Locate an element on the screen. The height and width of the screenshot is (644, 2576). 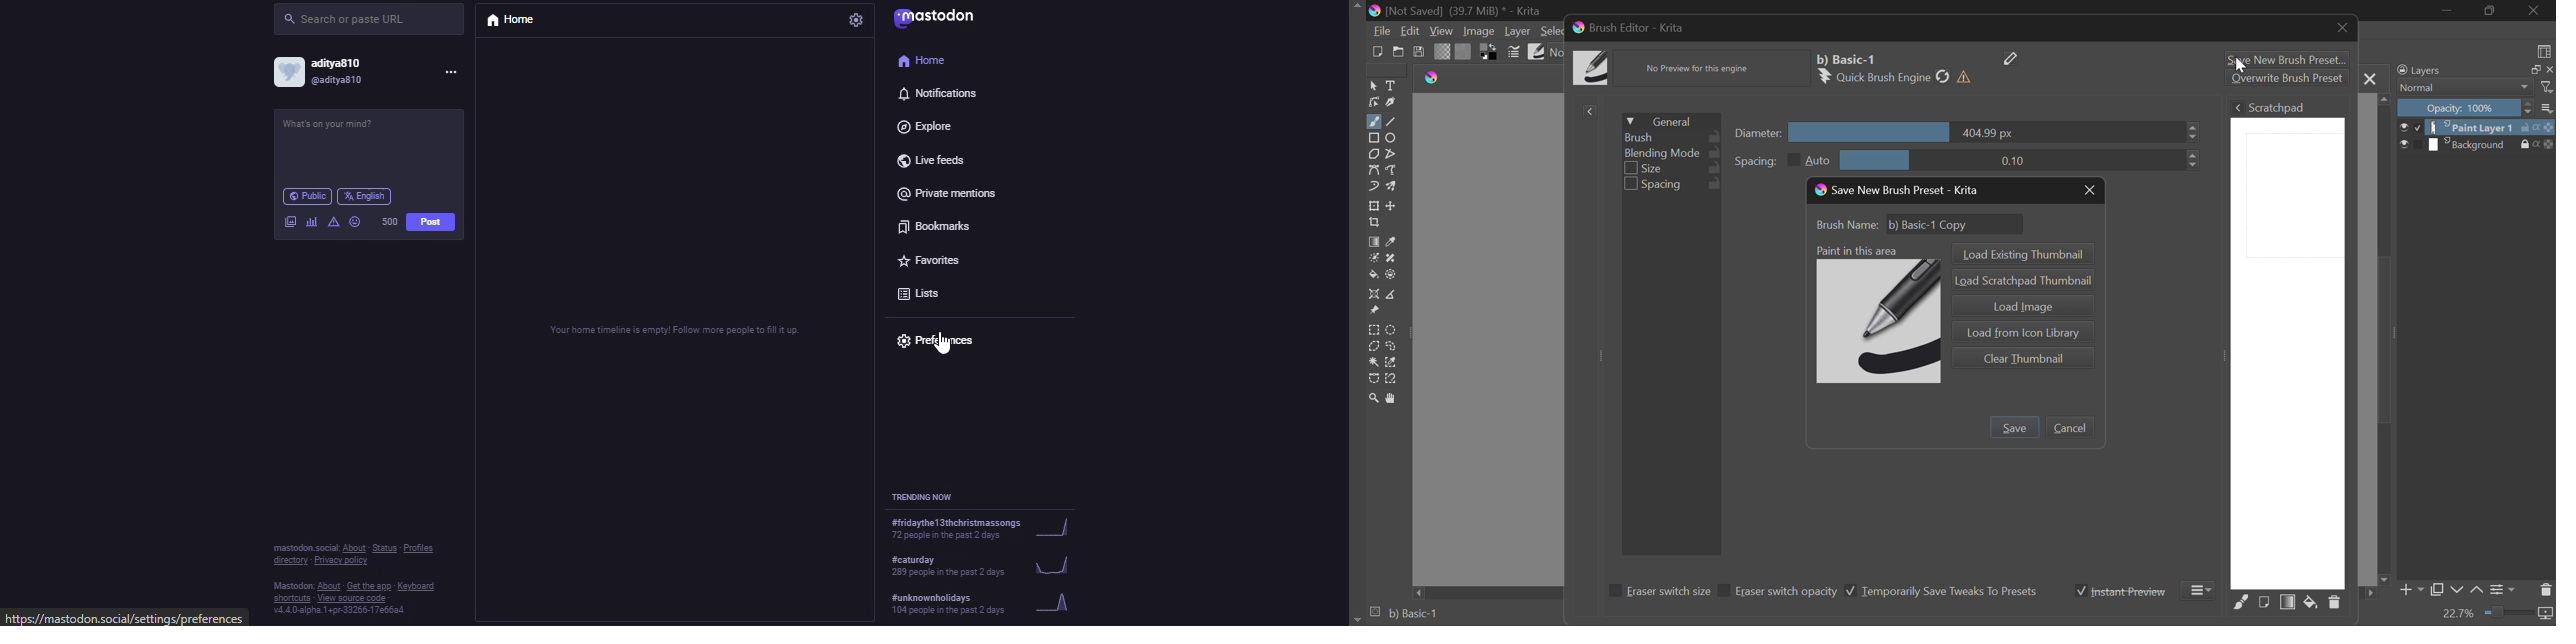
Dynamic Brush is located at coordinates (1373, 187).